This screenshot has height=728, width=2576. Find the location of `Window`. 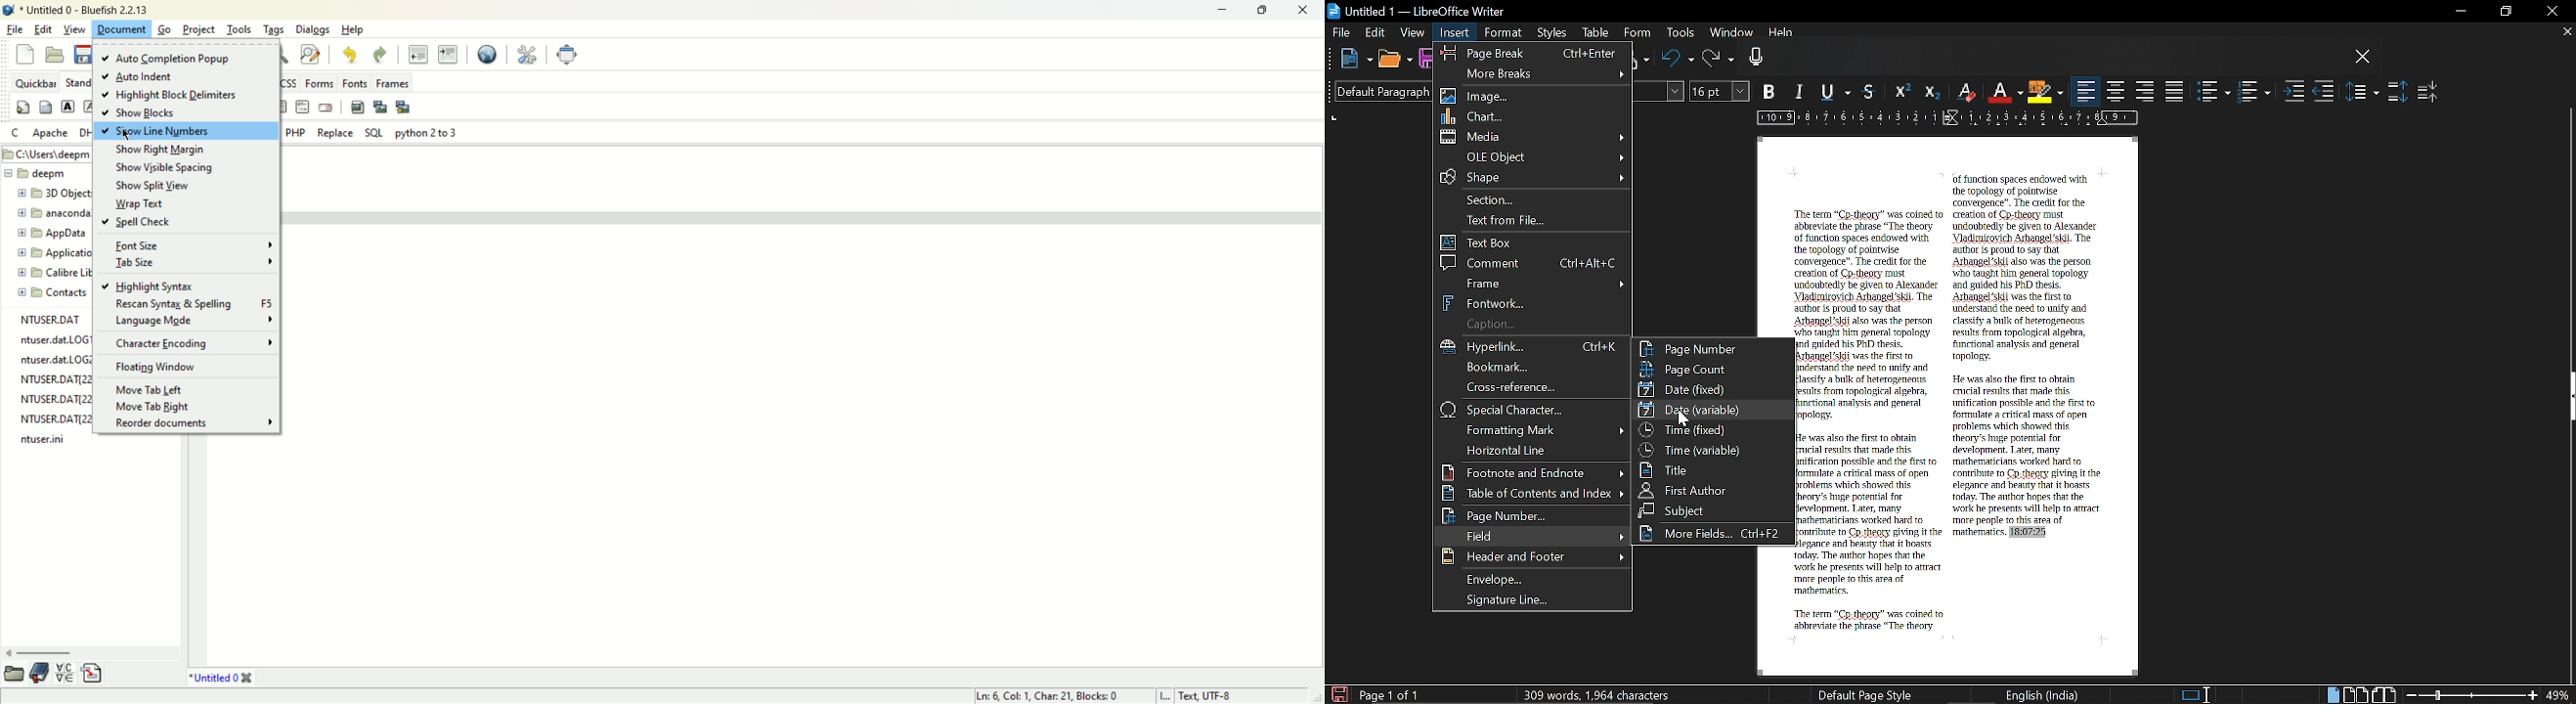

Window is located at coordinates (1729, 34).